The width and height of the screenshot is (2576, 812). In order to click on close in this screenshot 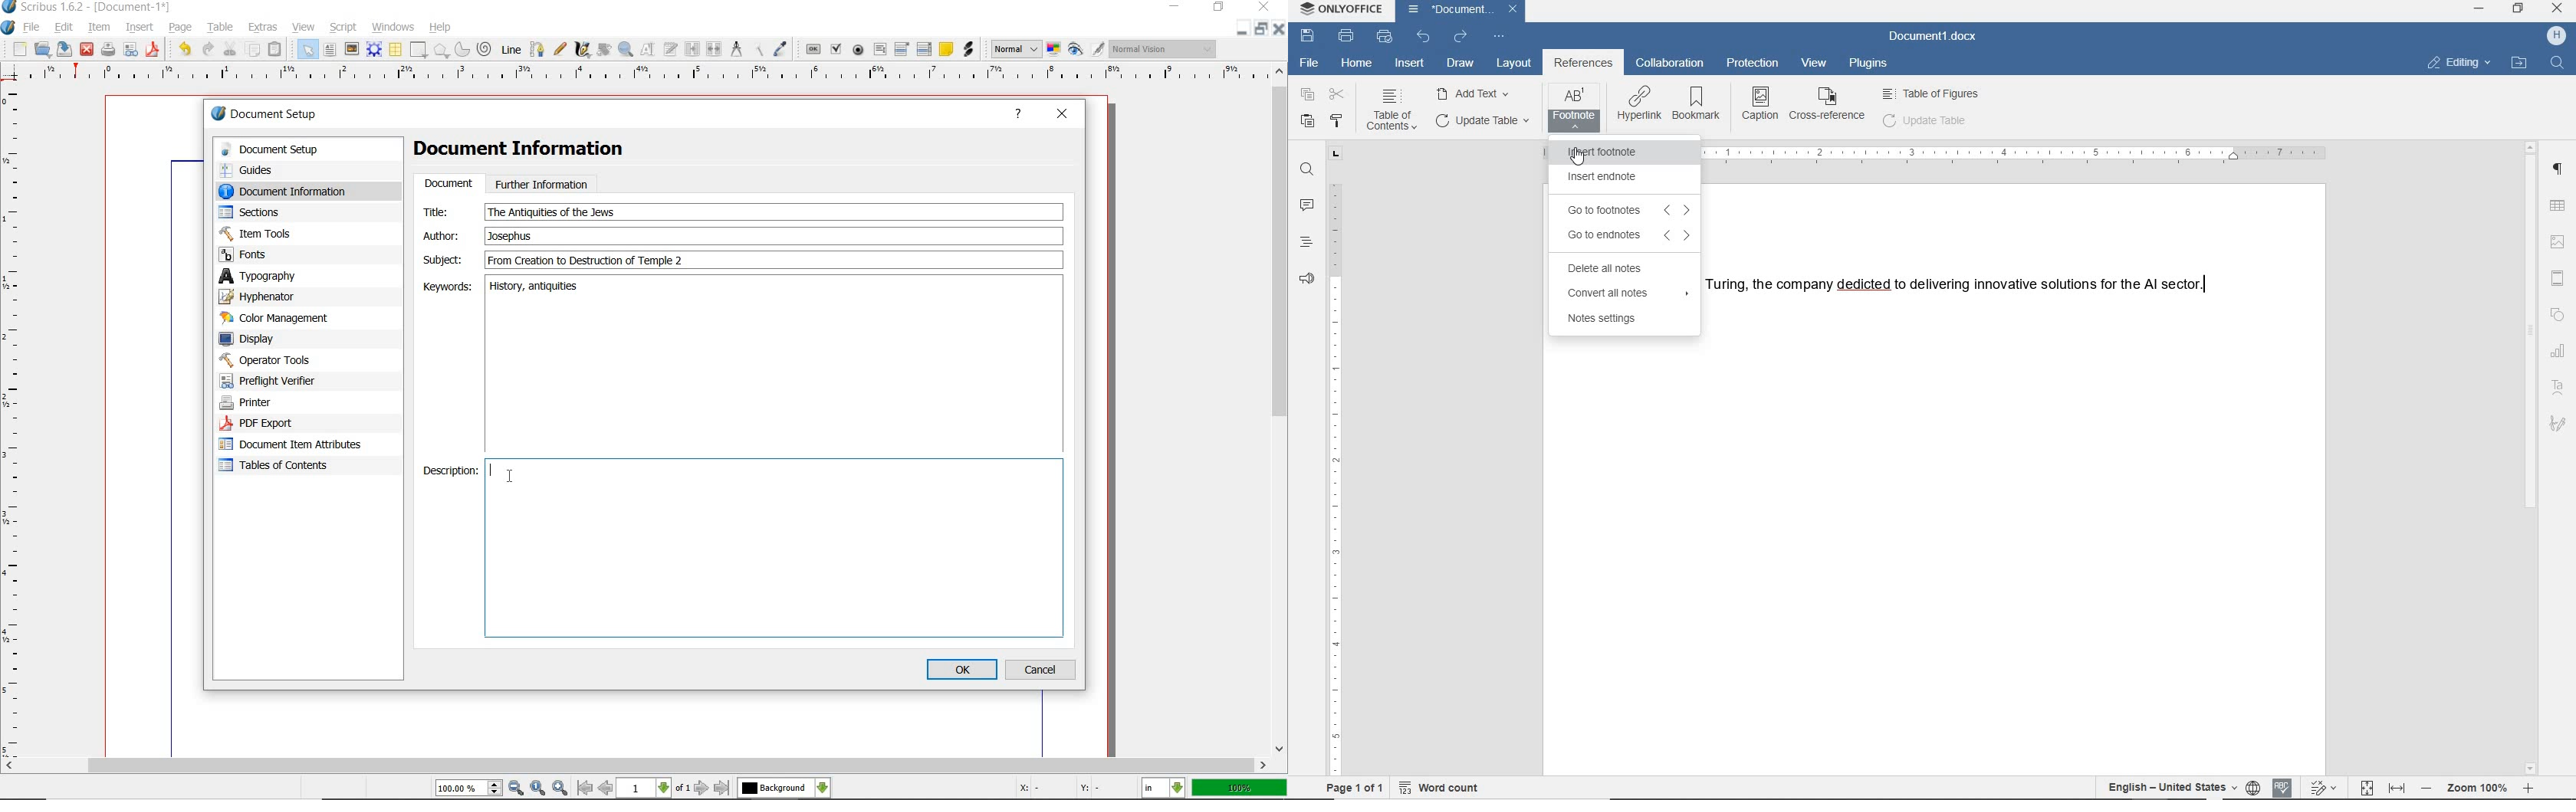, I will do `click(1280, 28)`.